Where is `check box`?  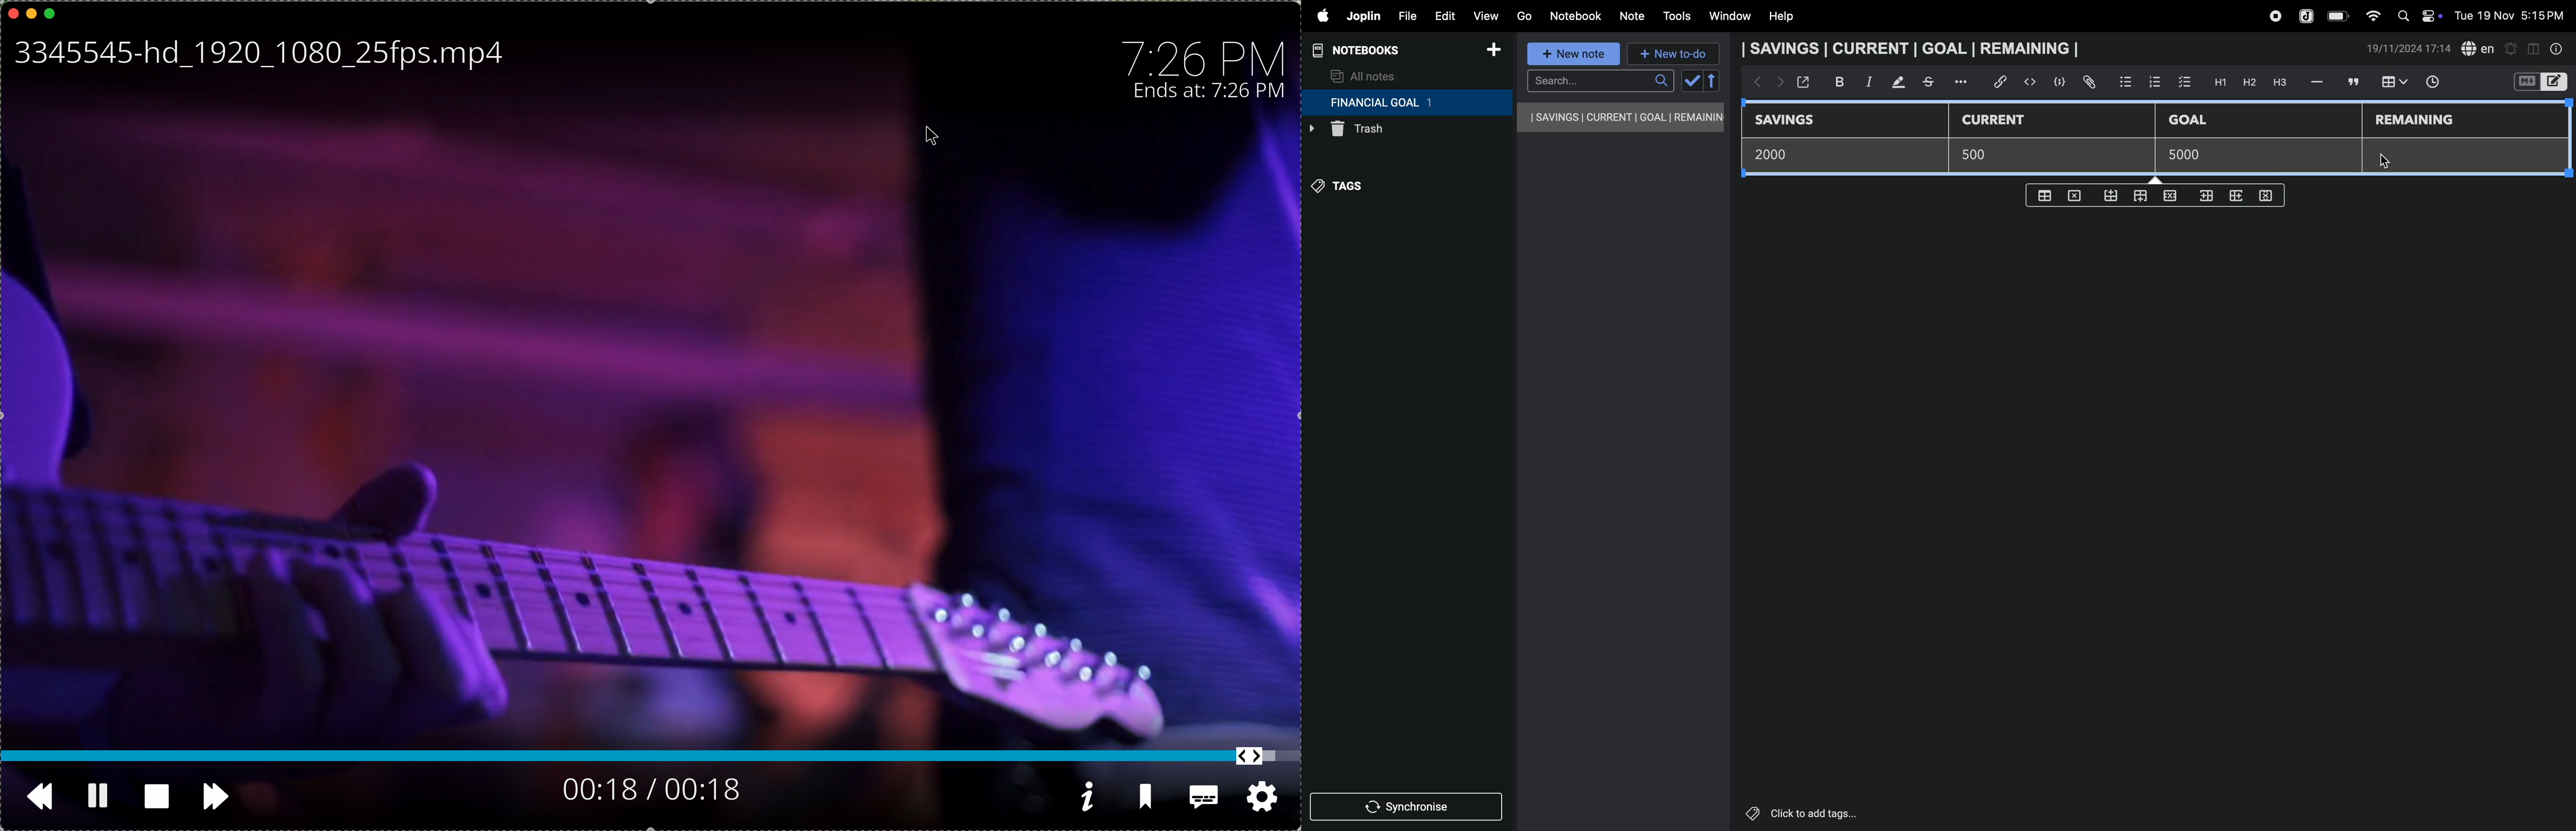 check box is located at coordinates (2185, 83).